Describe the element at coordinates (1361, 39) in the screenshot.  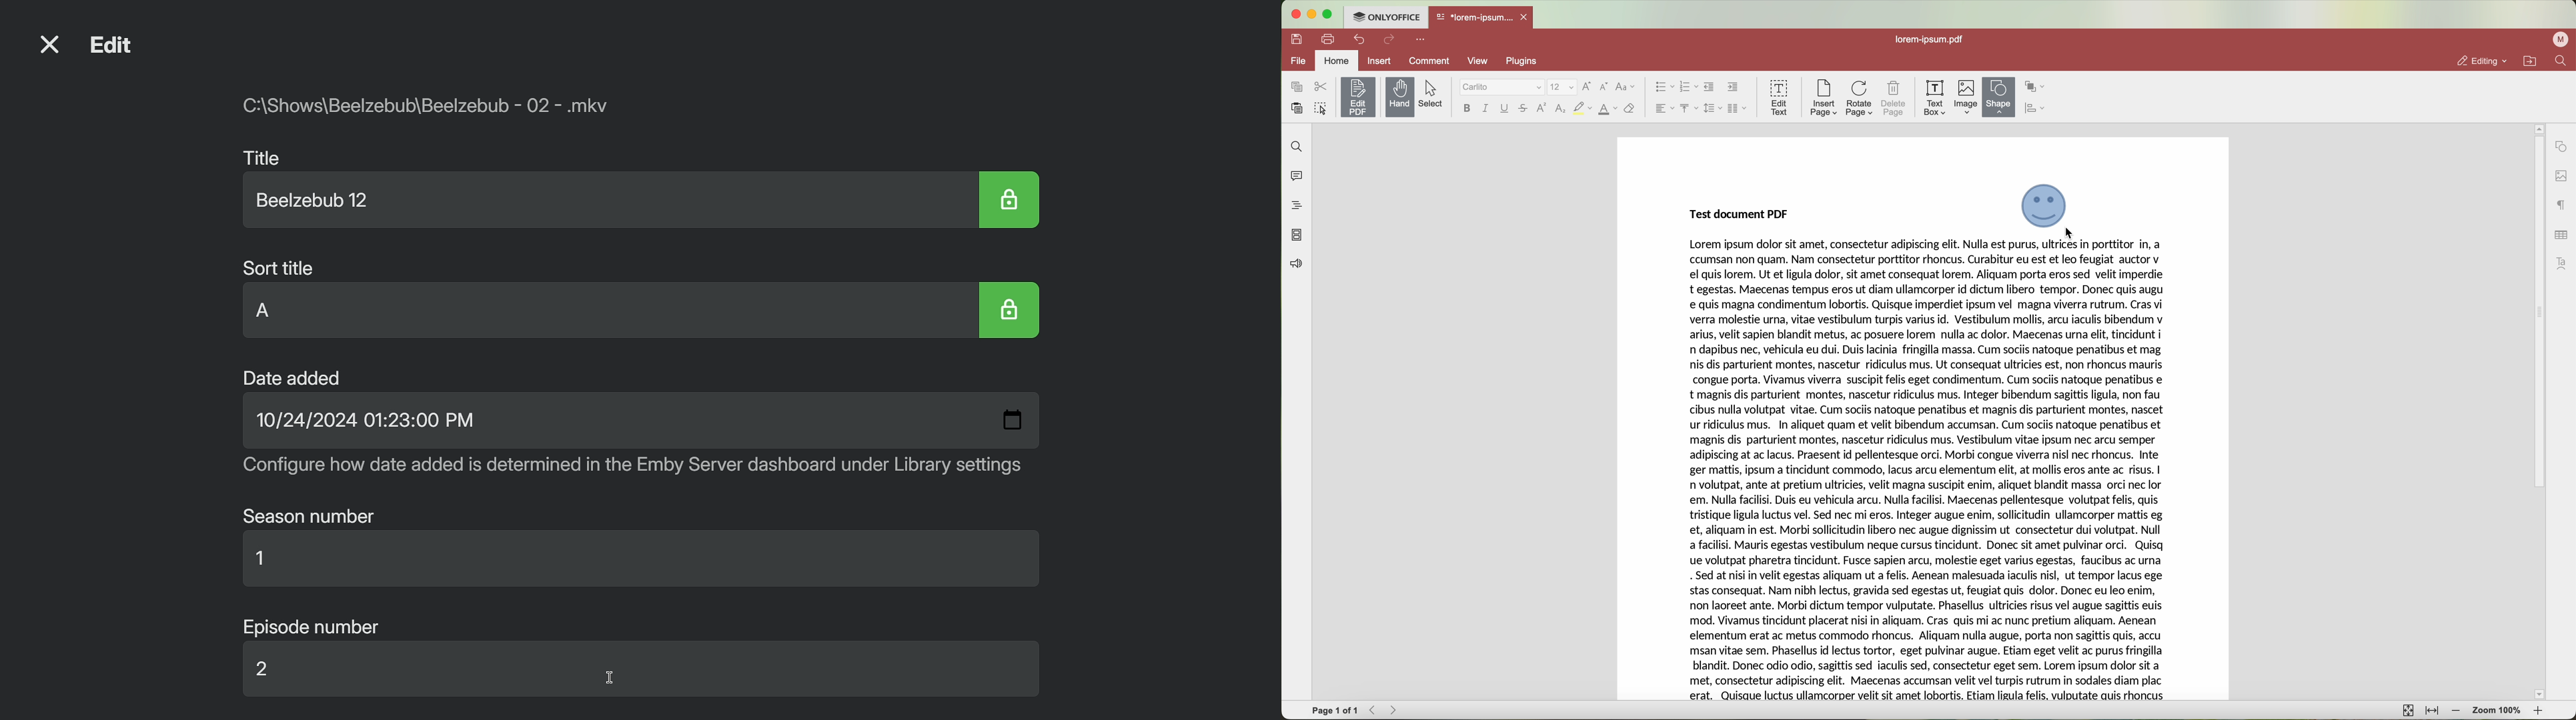
I see `undo` at that location.